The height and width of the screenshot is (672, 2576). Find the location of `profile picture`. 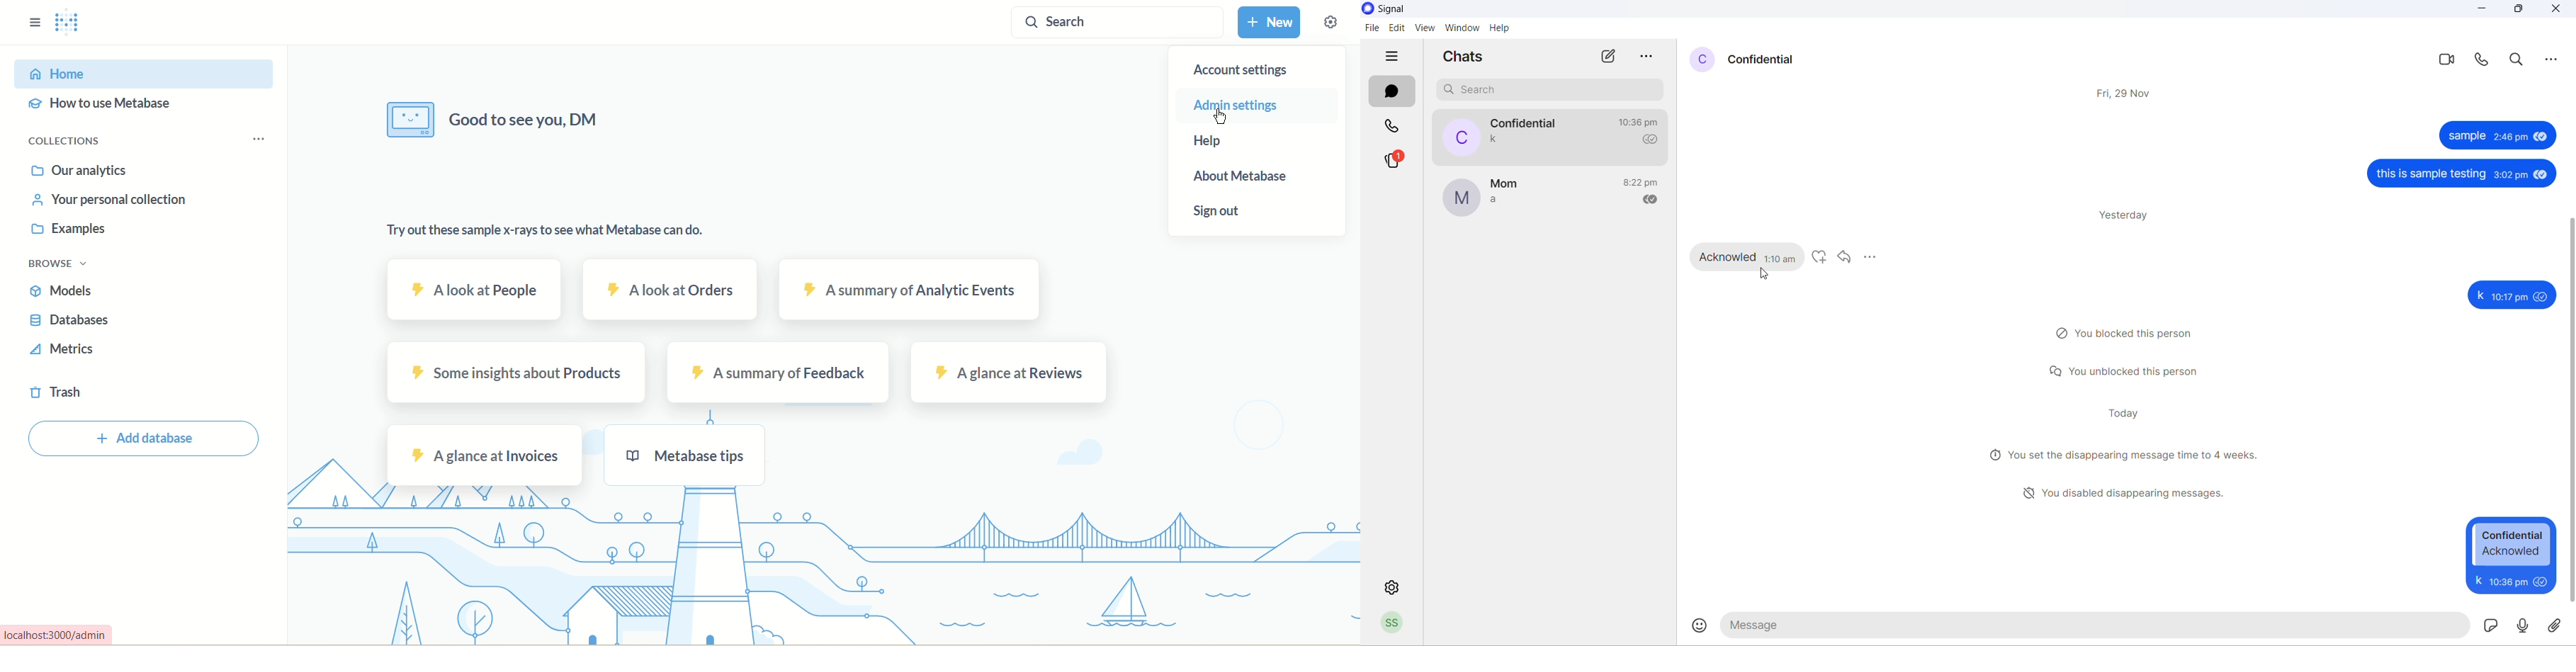

profile picture is located at coordinates (1464, 198).